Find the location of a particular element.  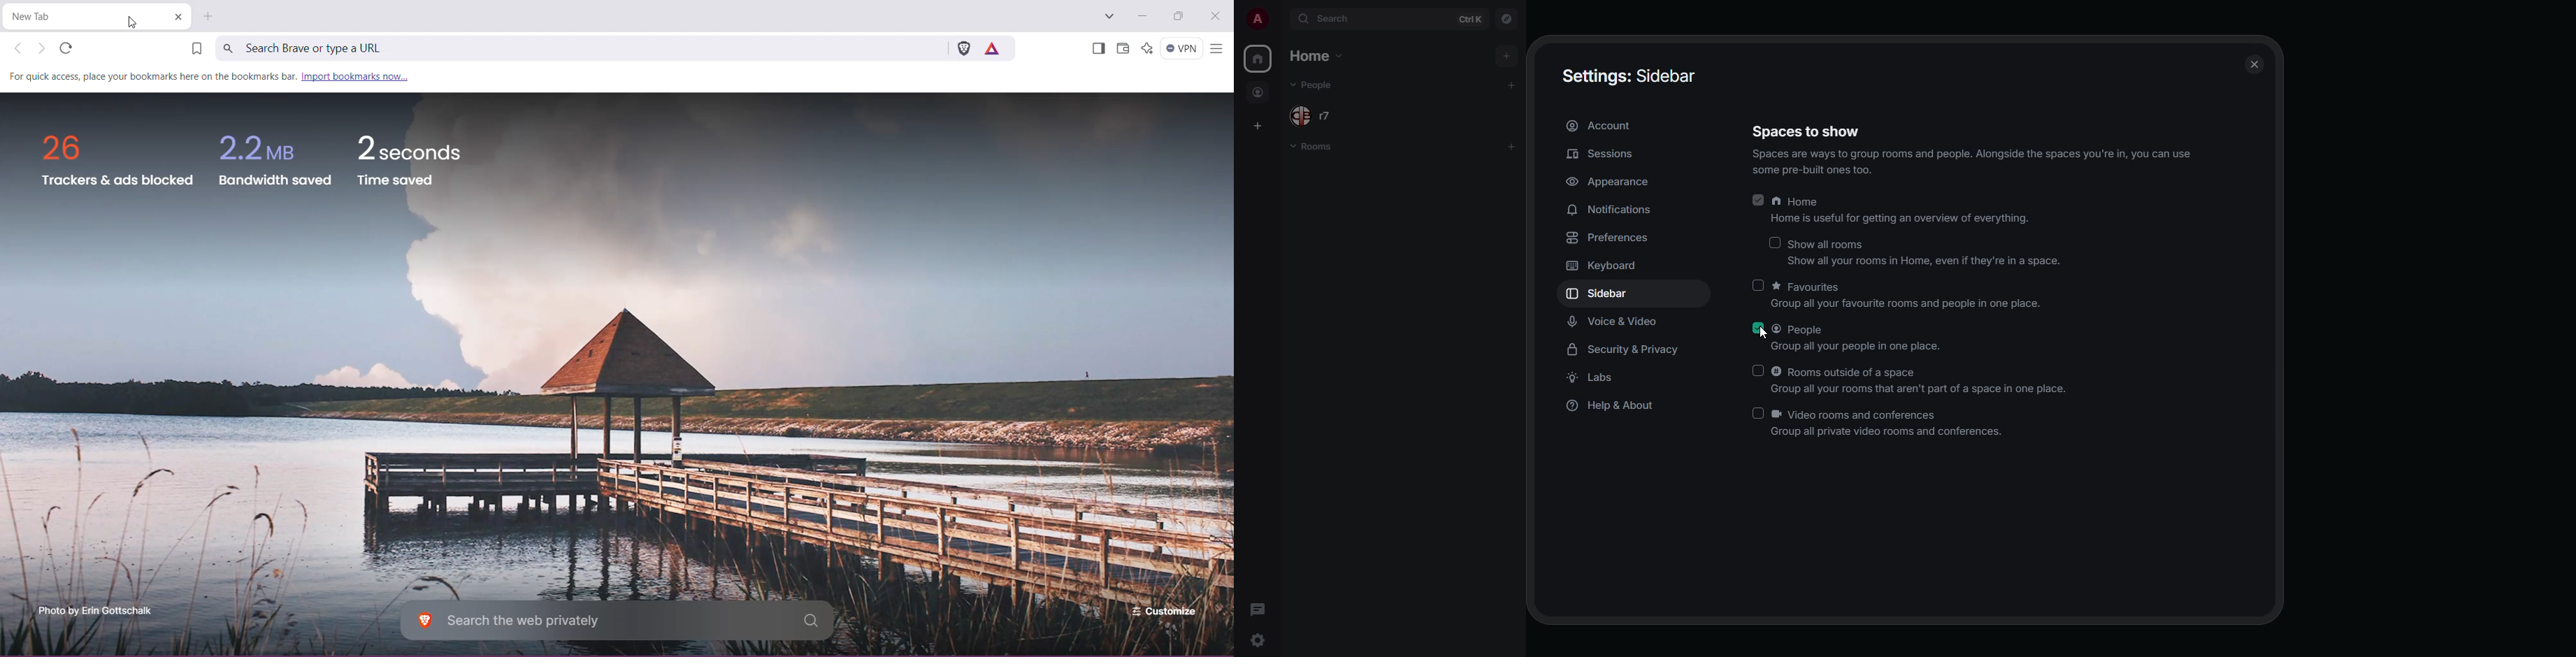

notifications is located at coordinates (1612, 210).